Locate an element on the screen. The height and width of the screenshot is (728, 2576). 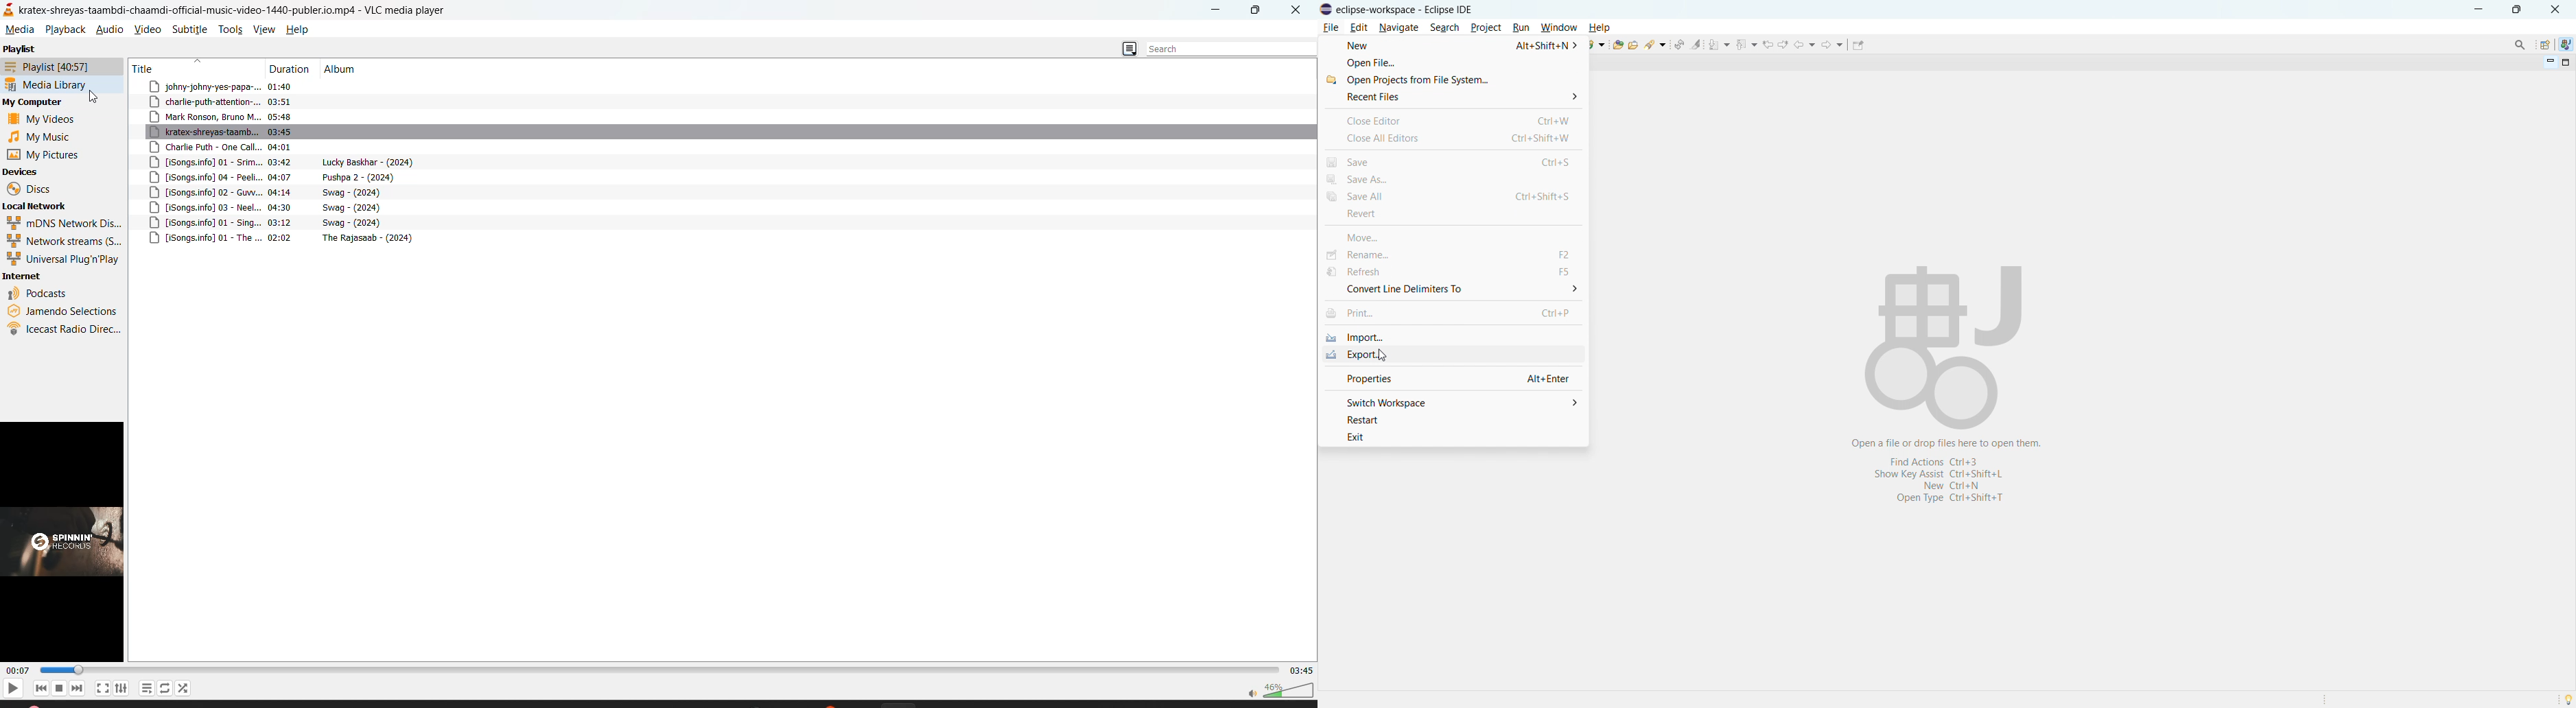
thumbnail/preview is located at coordinates (66, 543).